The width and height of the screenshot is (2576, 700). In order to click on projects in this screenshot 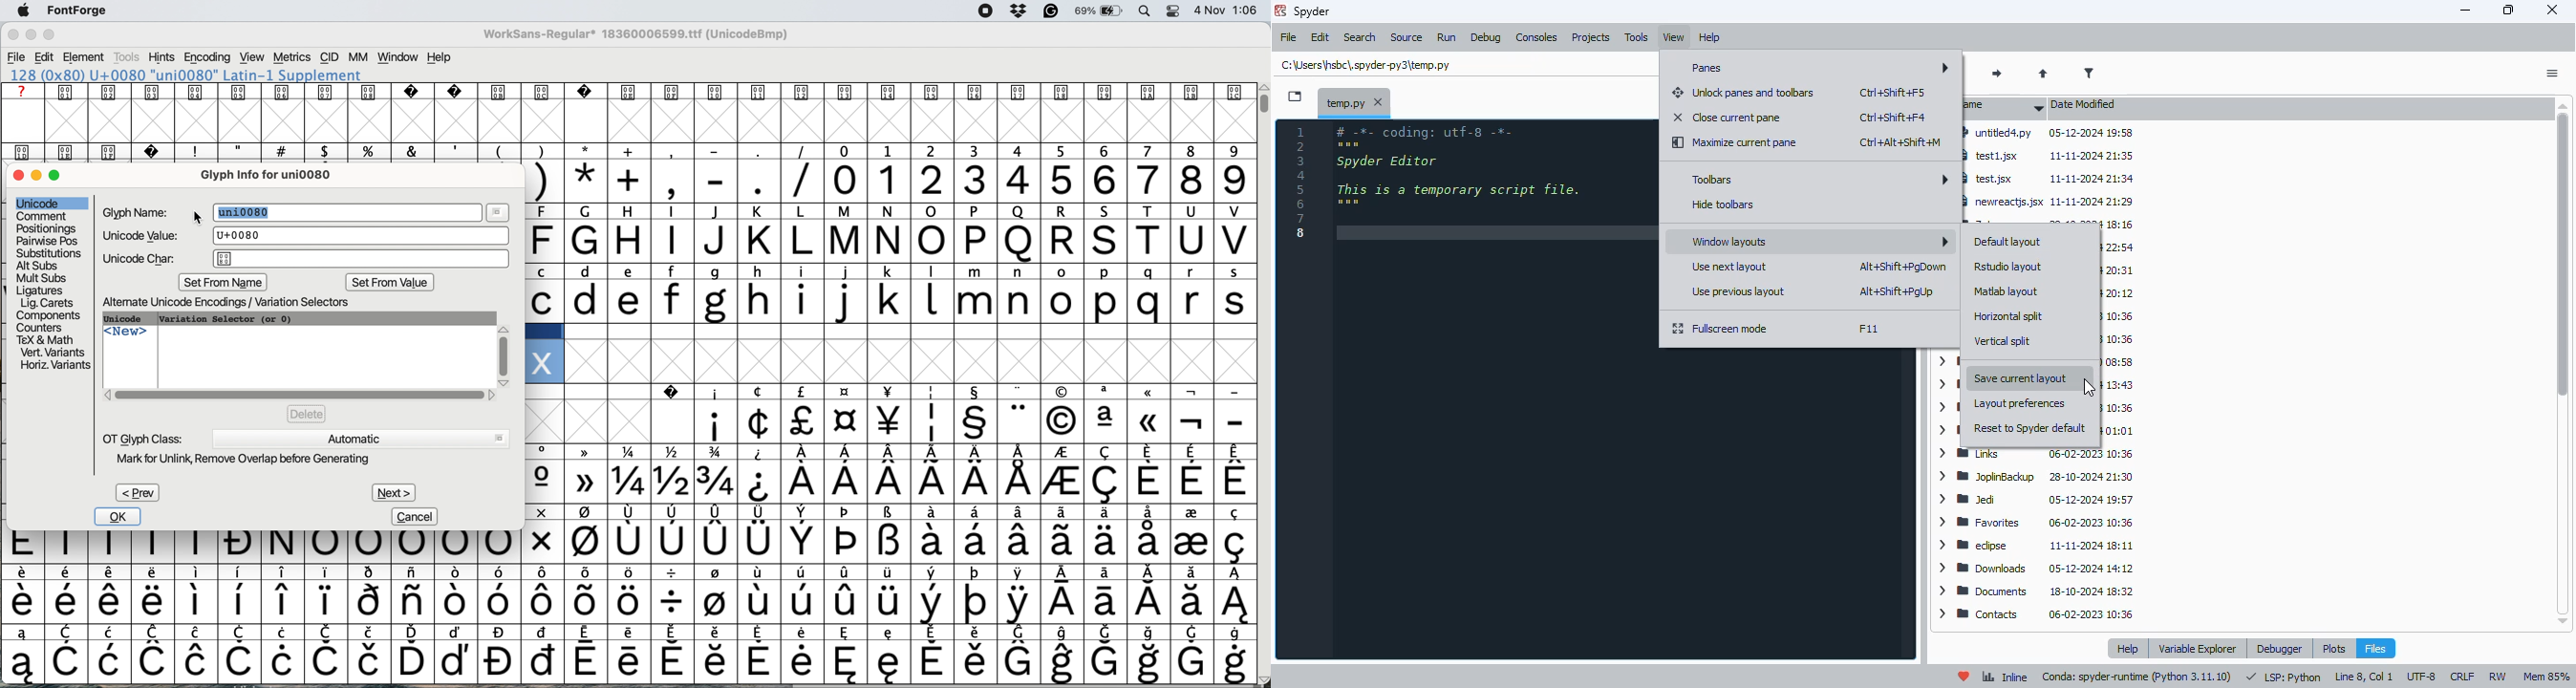, I will do `click(1593, 37)`.